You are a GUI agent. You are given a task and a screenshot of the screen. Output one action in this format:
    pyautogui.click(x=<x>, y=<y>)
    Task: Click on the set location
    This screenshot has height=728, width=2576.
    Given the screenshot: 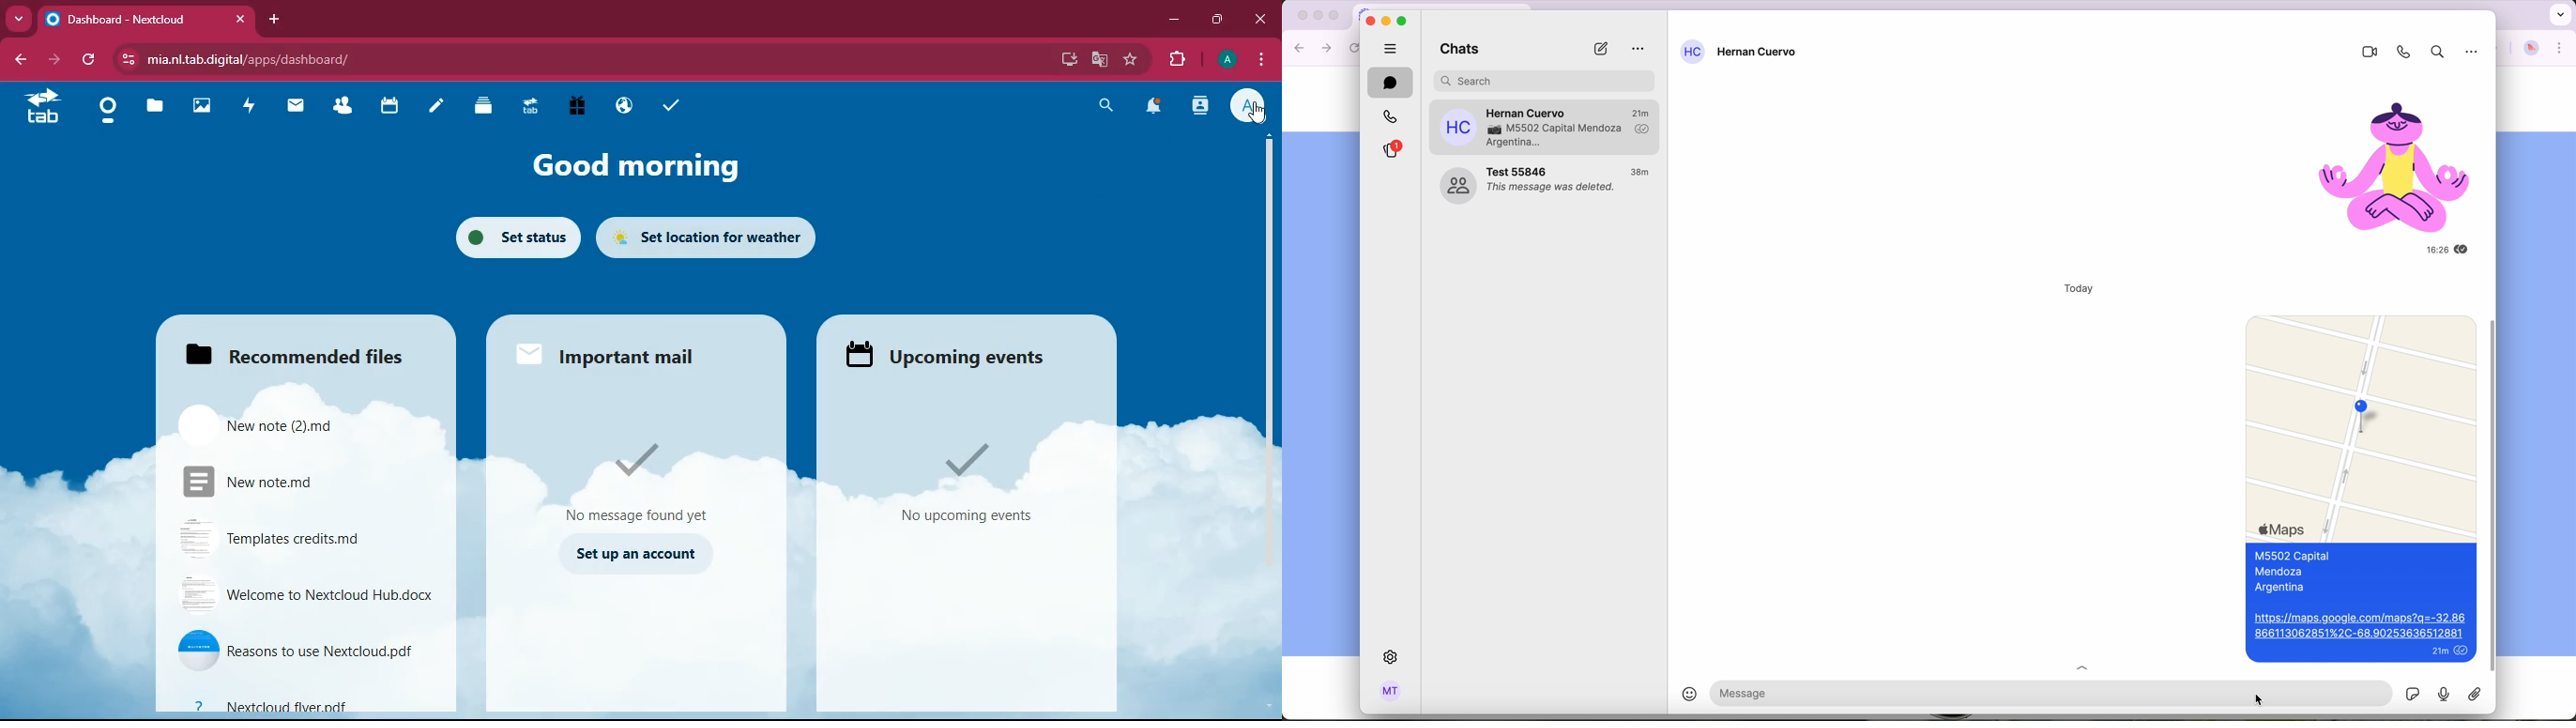 What is the action you would take?
    pyautogui.click(x=709, y=239)
    